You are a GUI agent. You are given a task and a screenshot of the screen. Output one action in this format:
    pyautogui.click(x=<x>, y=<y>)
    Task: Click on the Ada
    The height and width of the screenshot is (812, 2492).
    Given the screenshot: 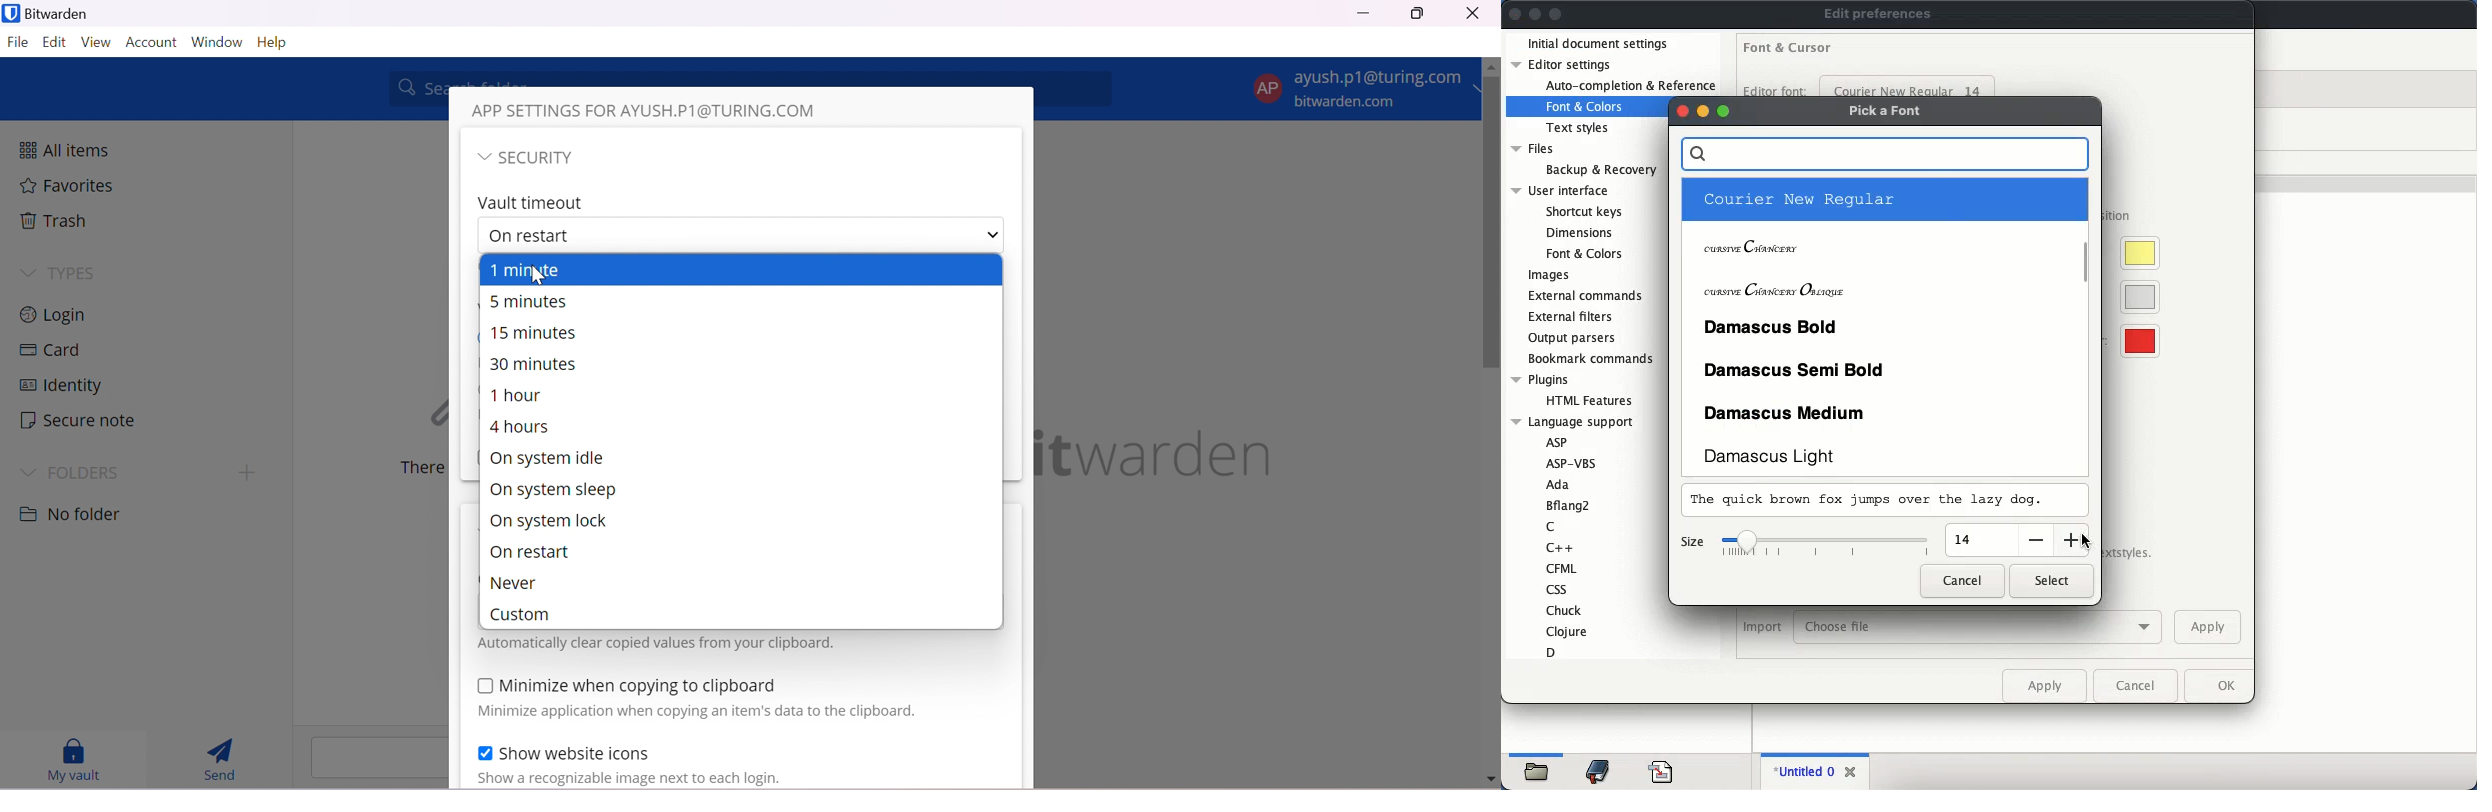 What is the action you would take?
    pyautogui.click(x=1557, y=486)
    